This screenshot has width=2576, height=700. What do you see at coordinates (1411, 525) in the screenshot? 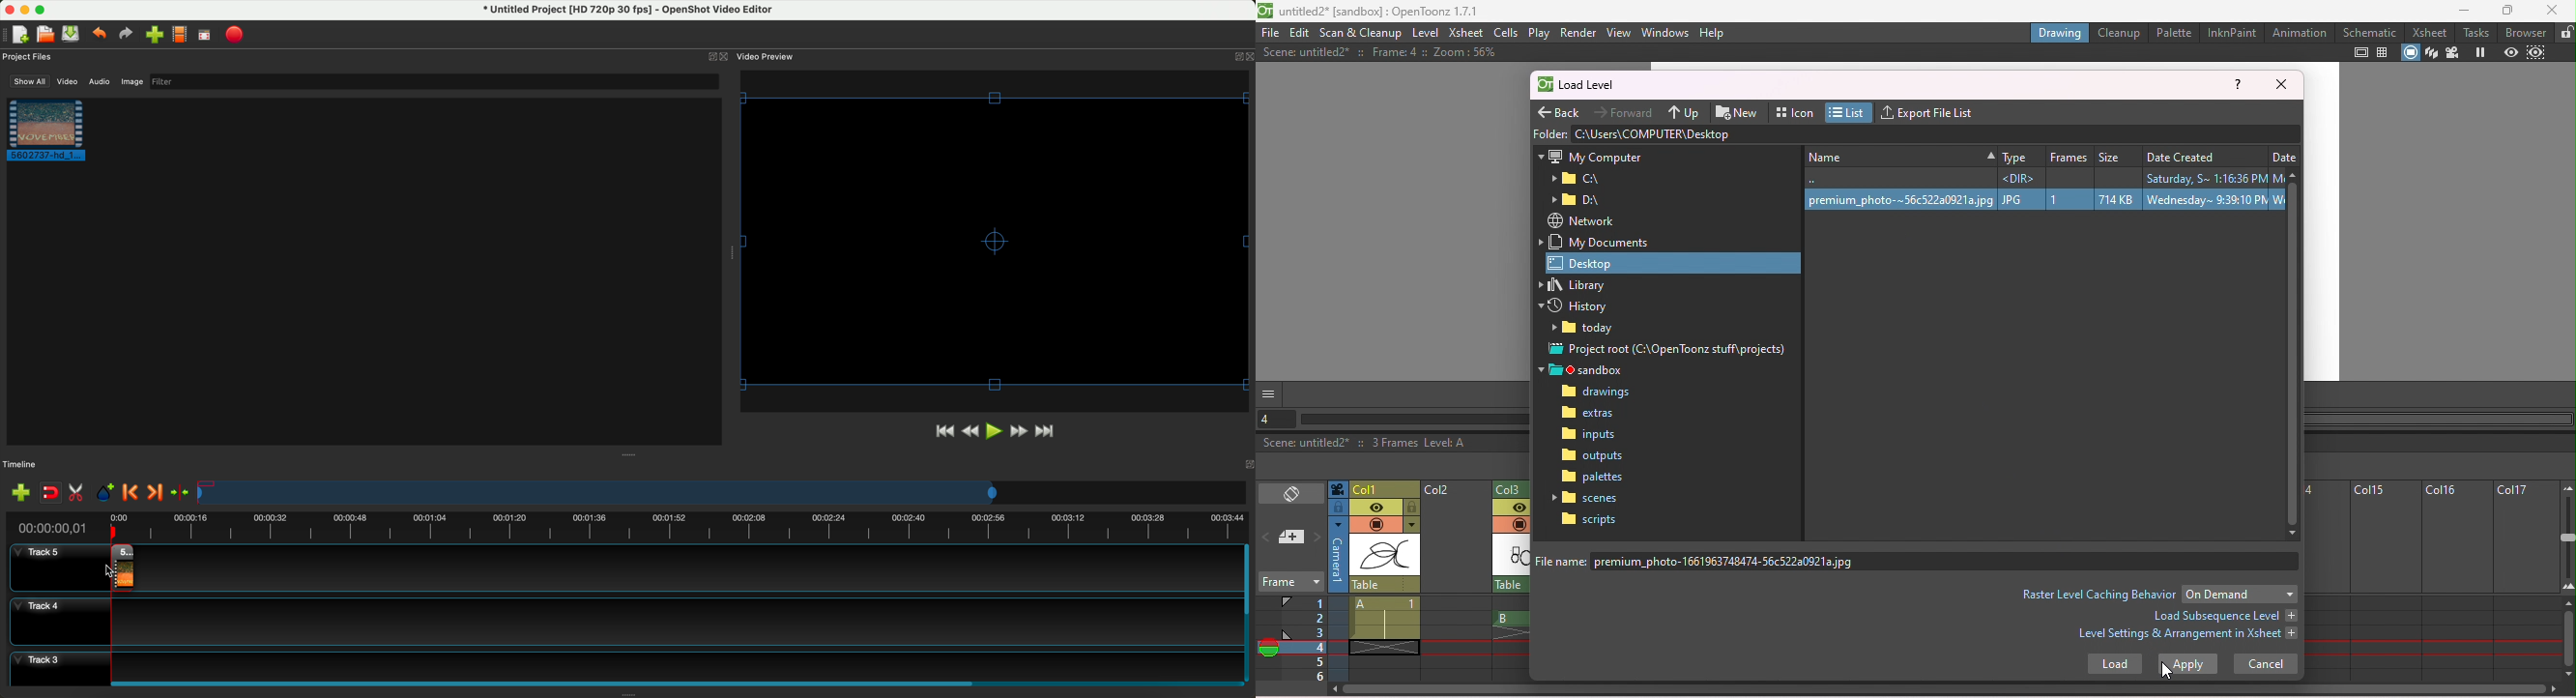
I see `Additional column setting` at bounding box center [1411, 525].